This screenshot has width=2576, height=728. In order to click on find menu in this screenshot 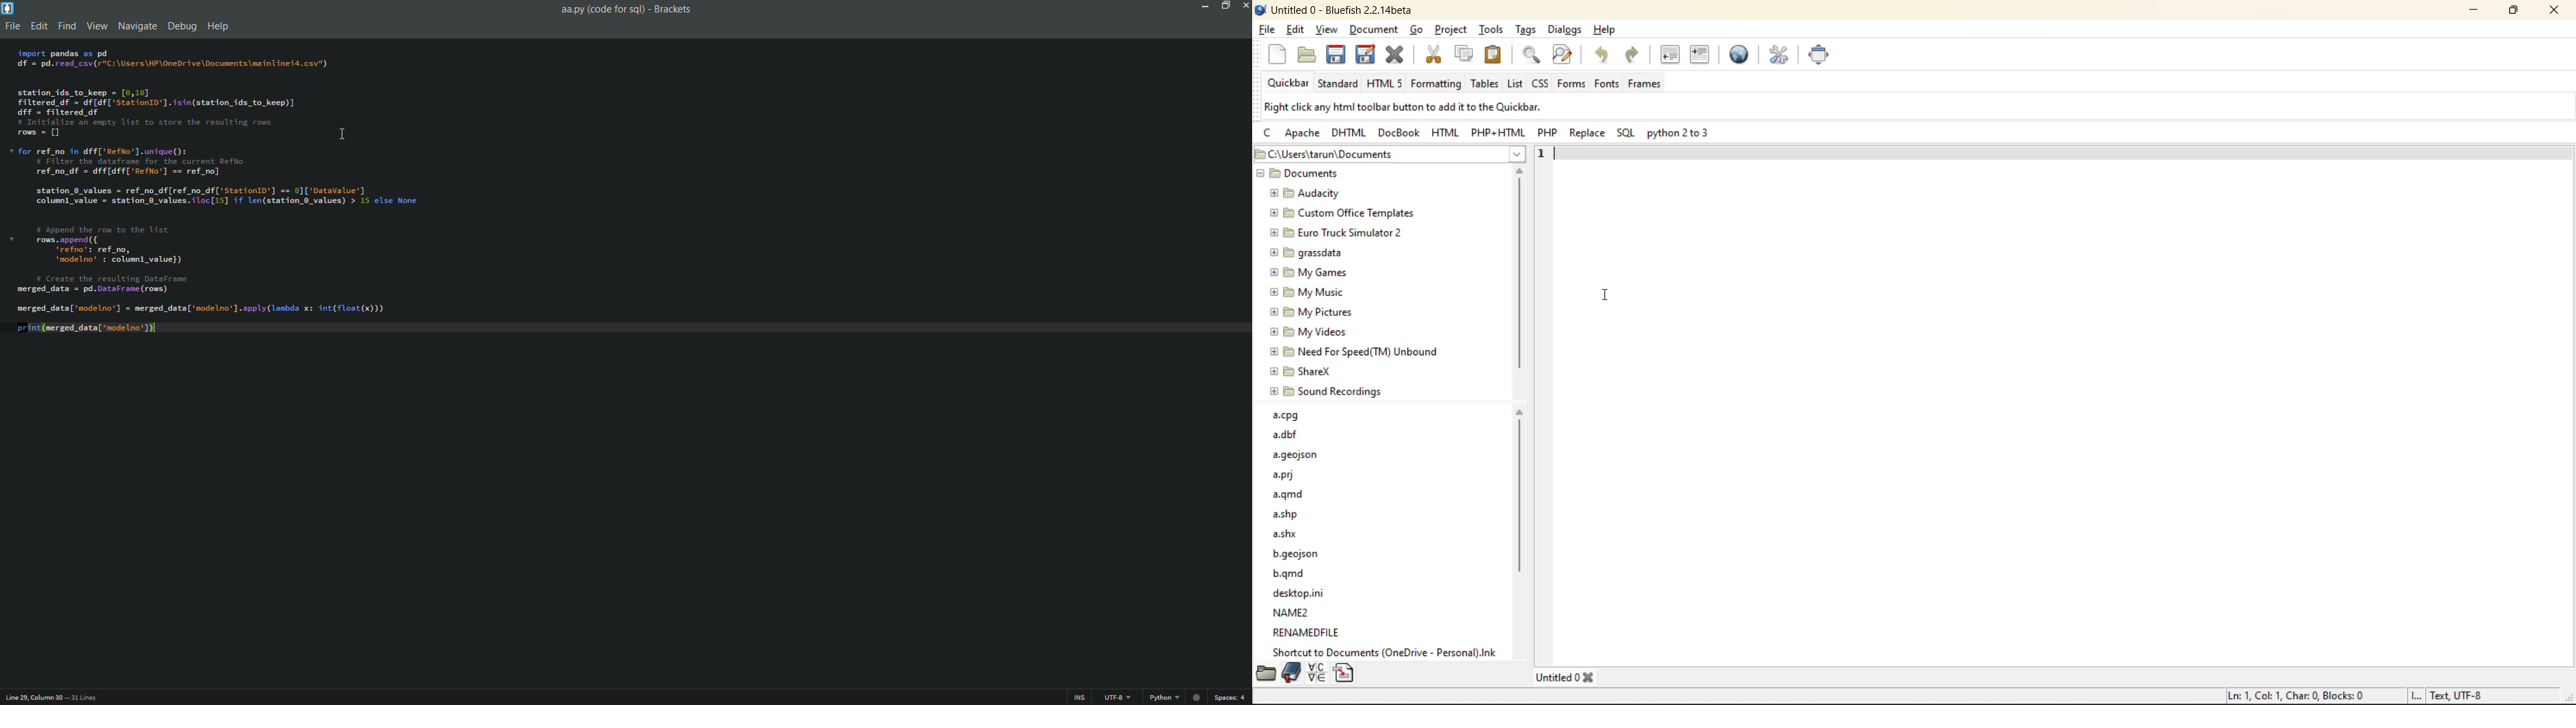, I will do `click(65, 24)`.